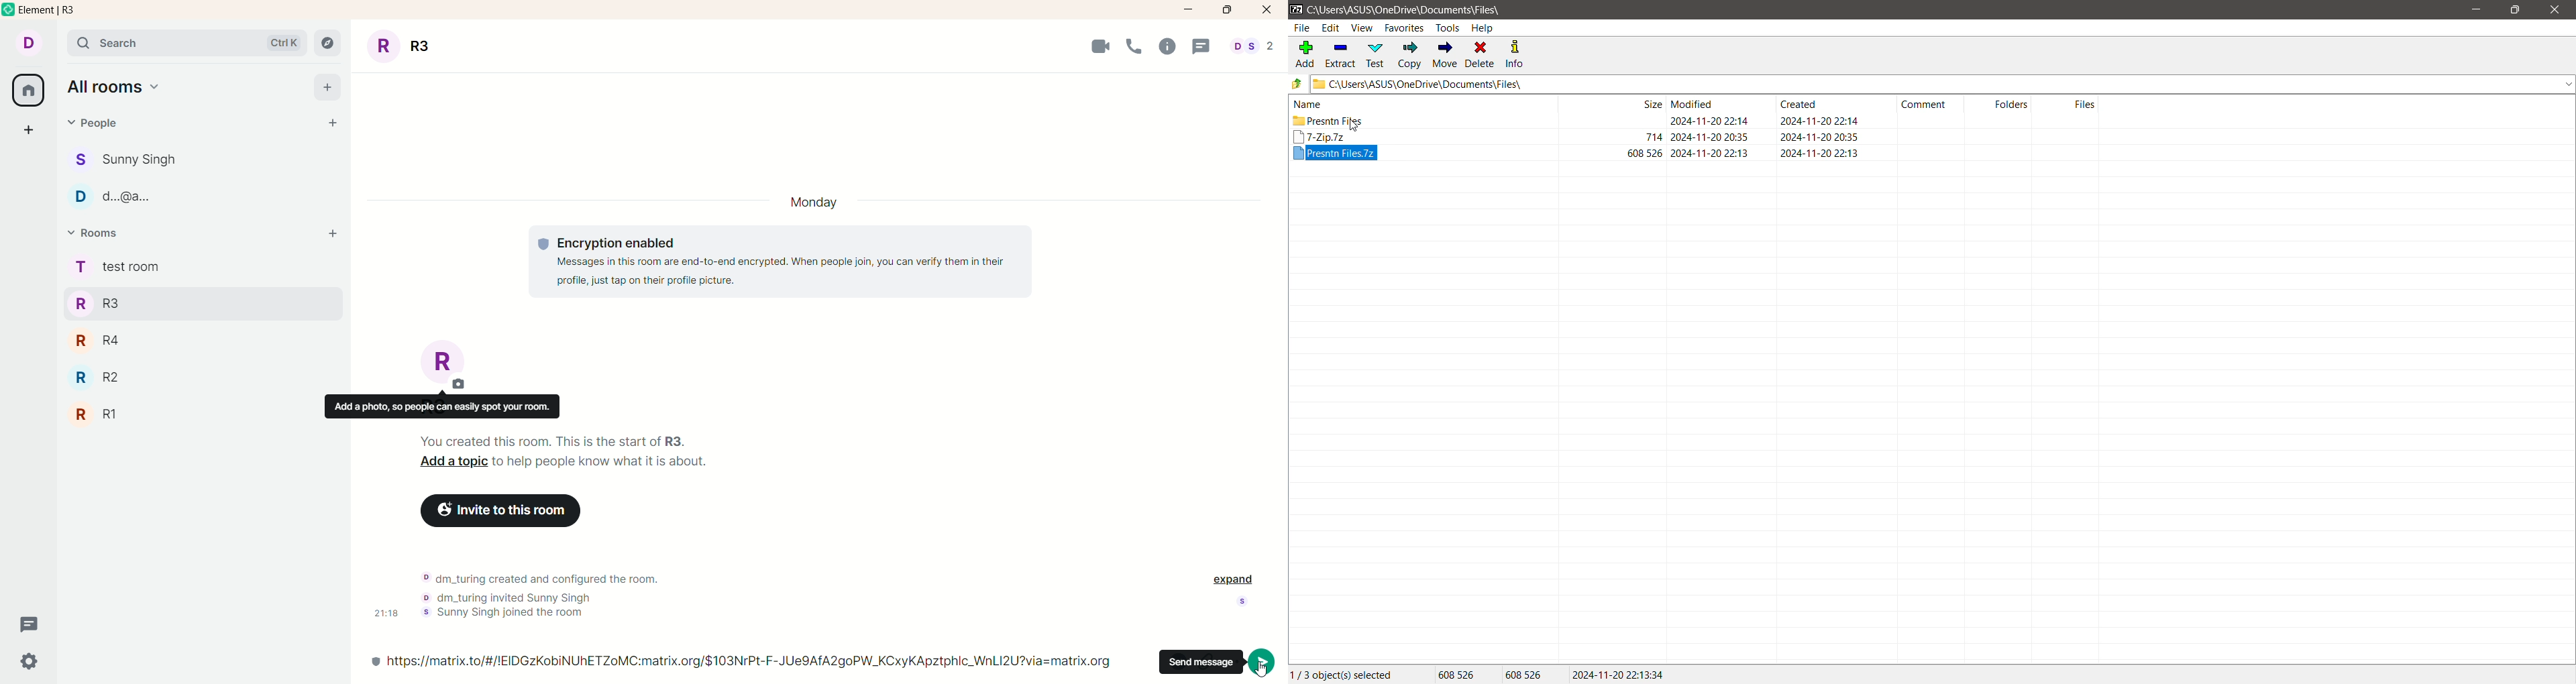  I want to click on add, so click(329, 89).